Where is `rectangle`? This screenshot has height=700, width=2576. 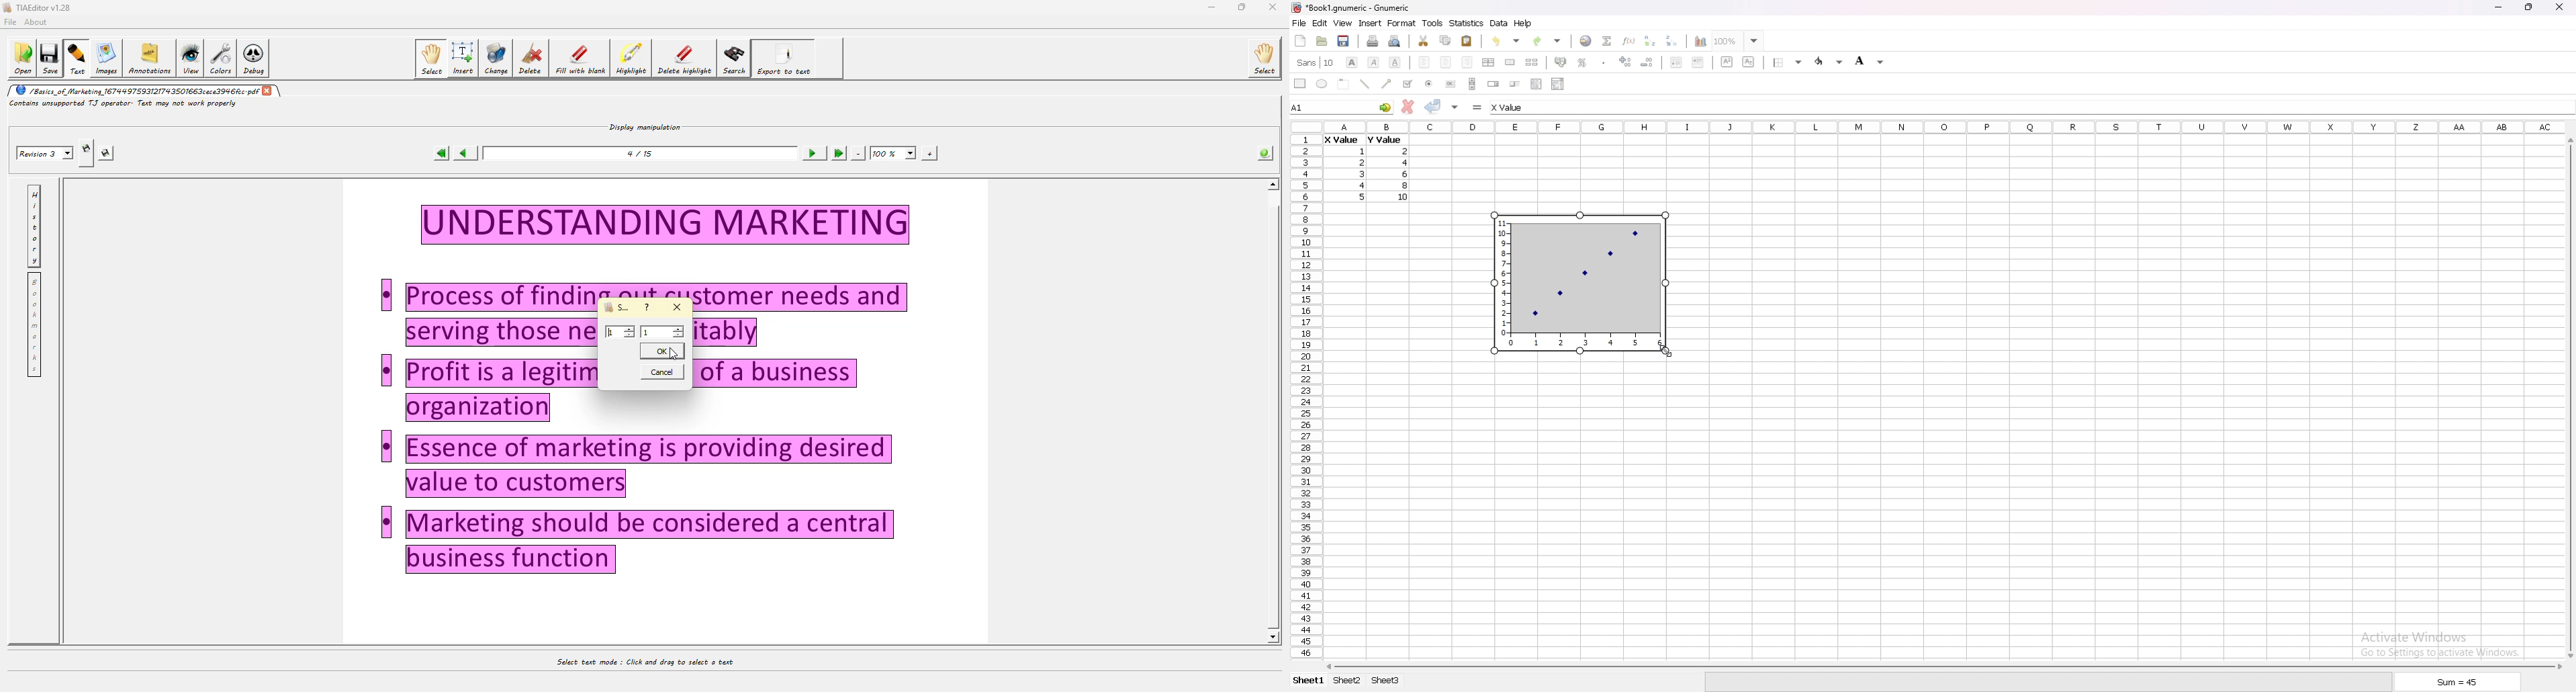 rectangle is located at coordinates (1300, 82).